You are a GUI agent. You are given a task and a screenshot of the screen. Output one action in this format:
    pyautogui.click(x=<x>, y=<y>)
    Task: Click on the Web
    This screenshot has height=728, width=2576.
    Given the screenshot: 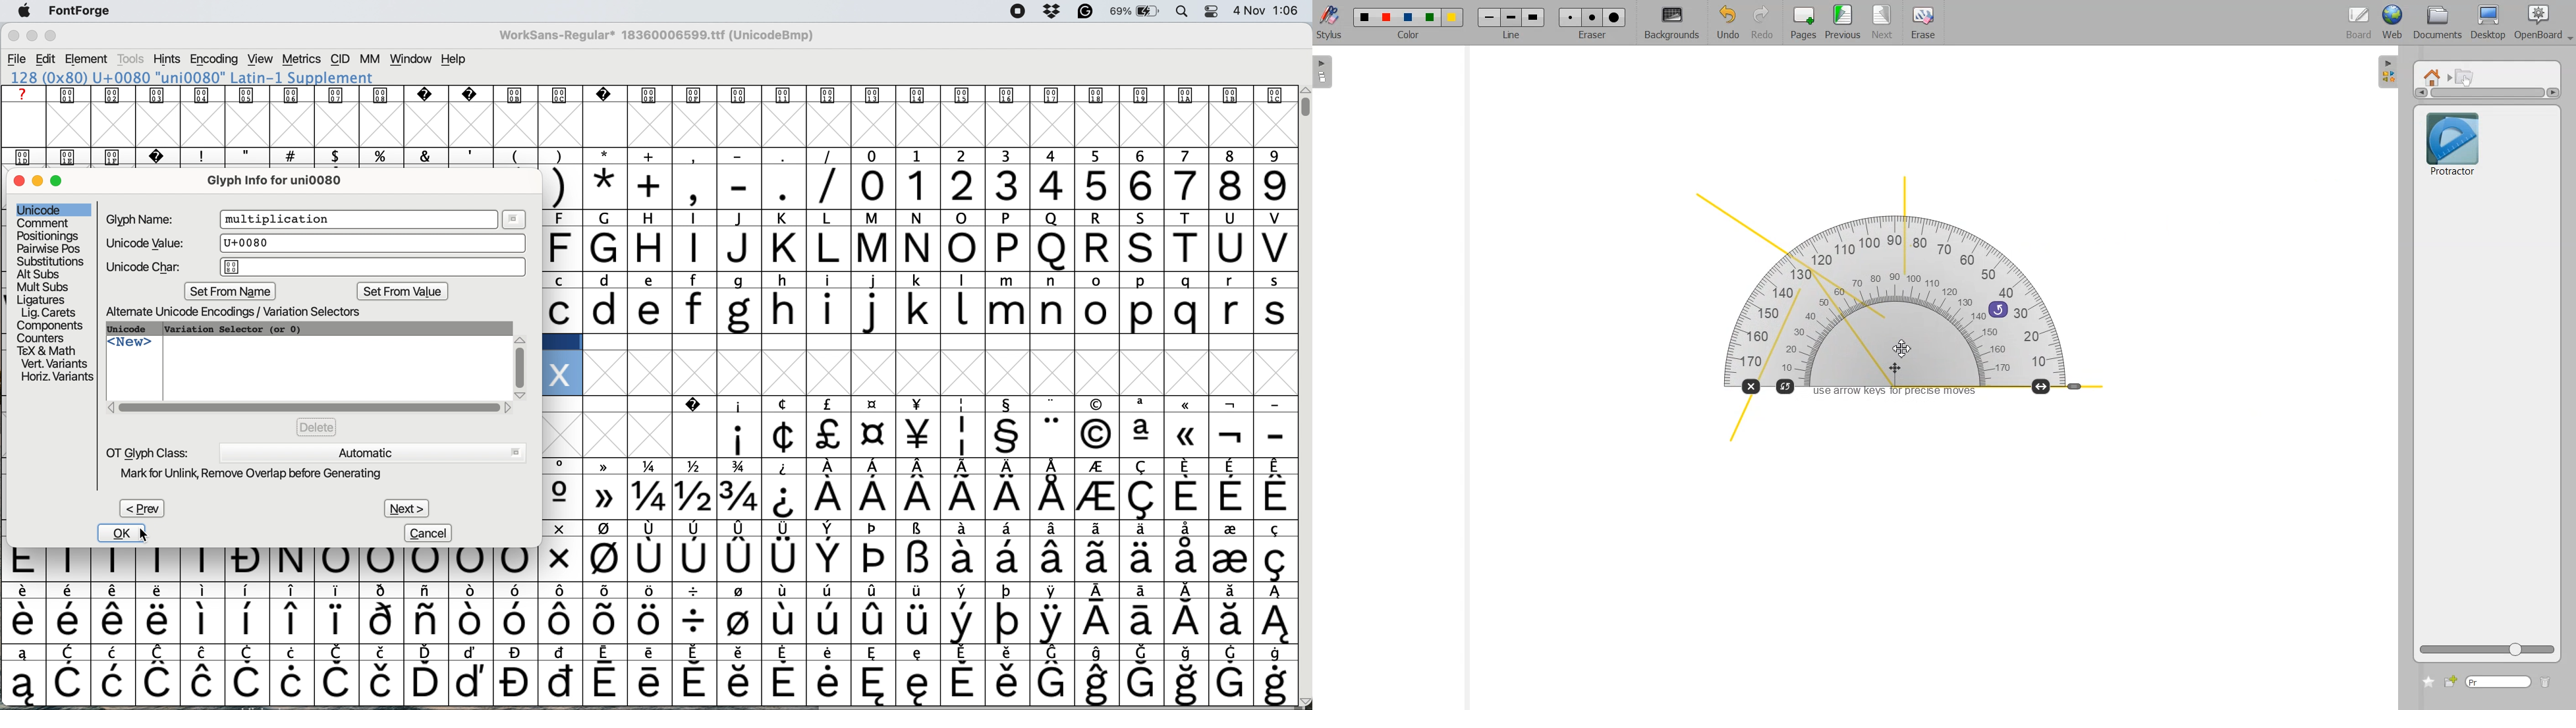 What is the action you would take?
    pyautogui.click(x=2393, y=23)
    